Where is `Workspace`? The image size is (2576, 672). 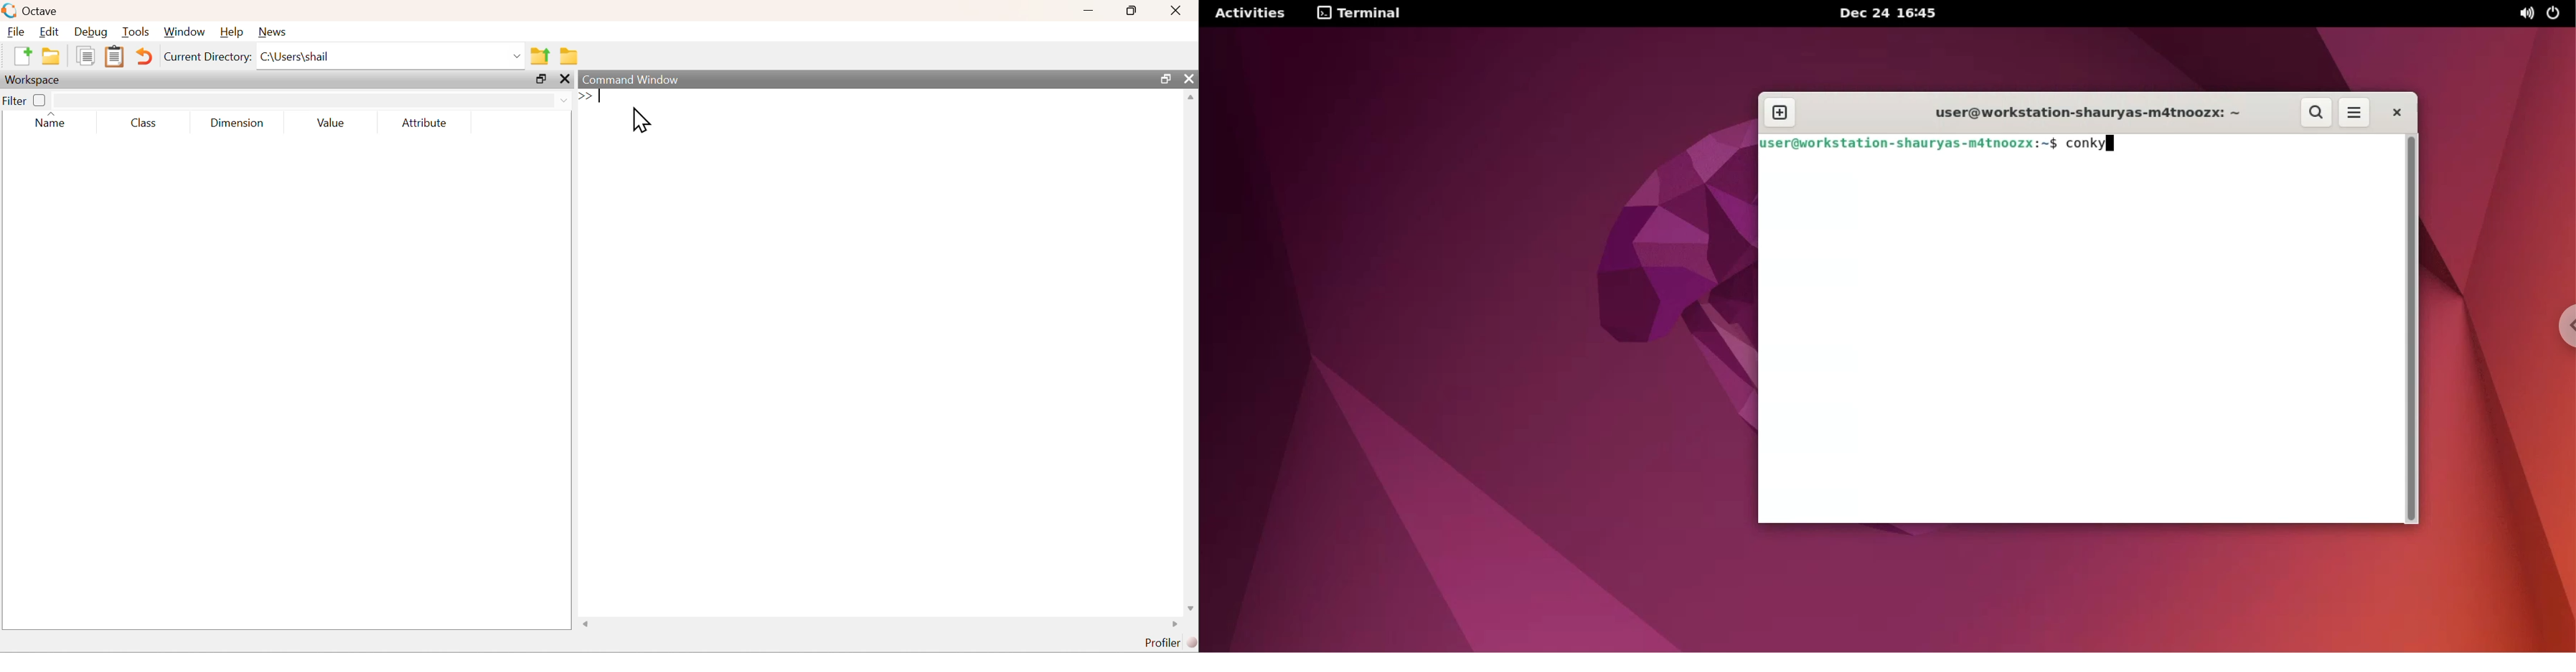
Workspace is located at coordinates (34, 79).